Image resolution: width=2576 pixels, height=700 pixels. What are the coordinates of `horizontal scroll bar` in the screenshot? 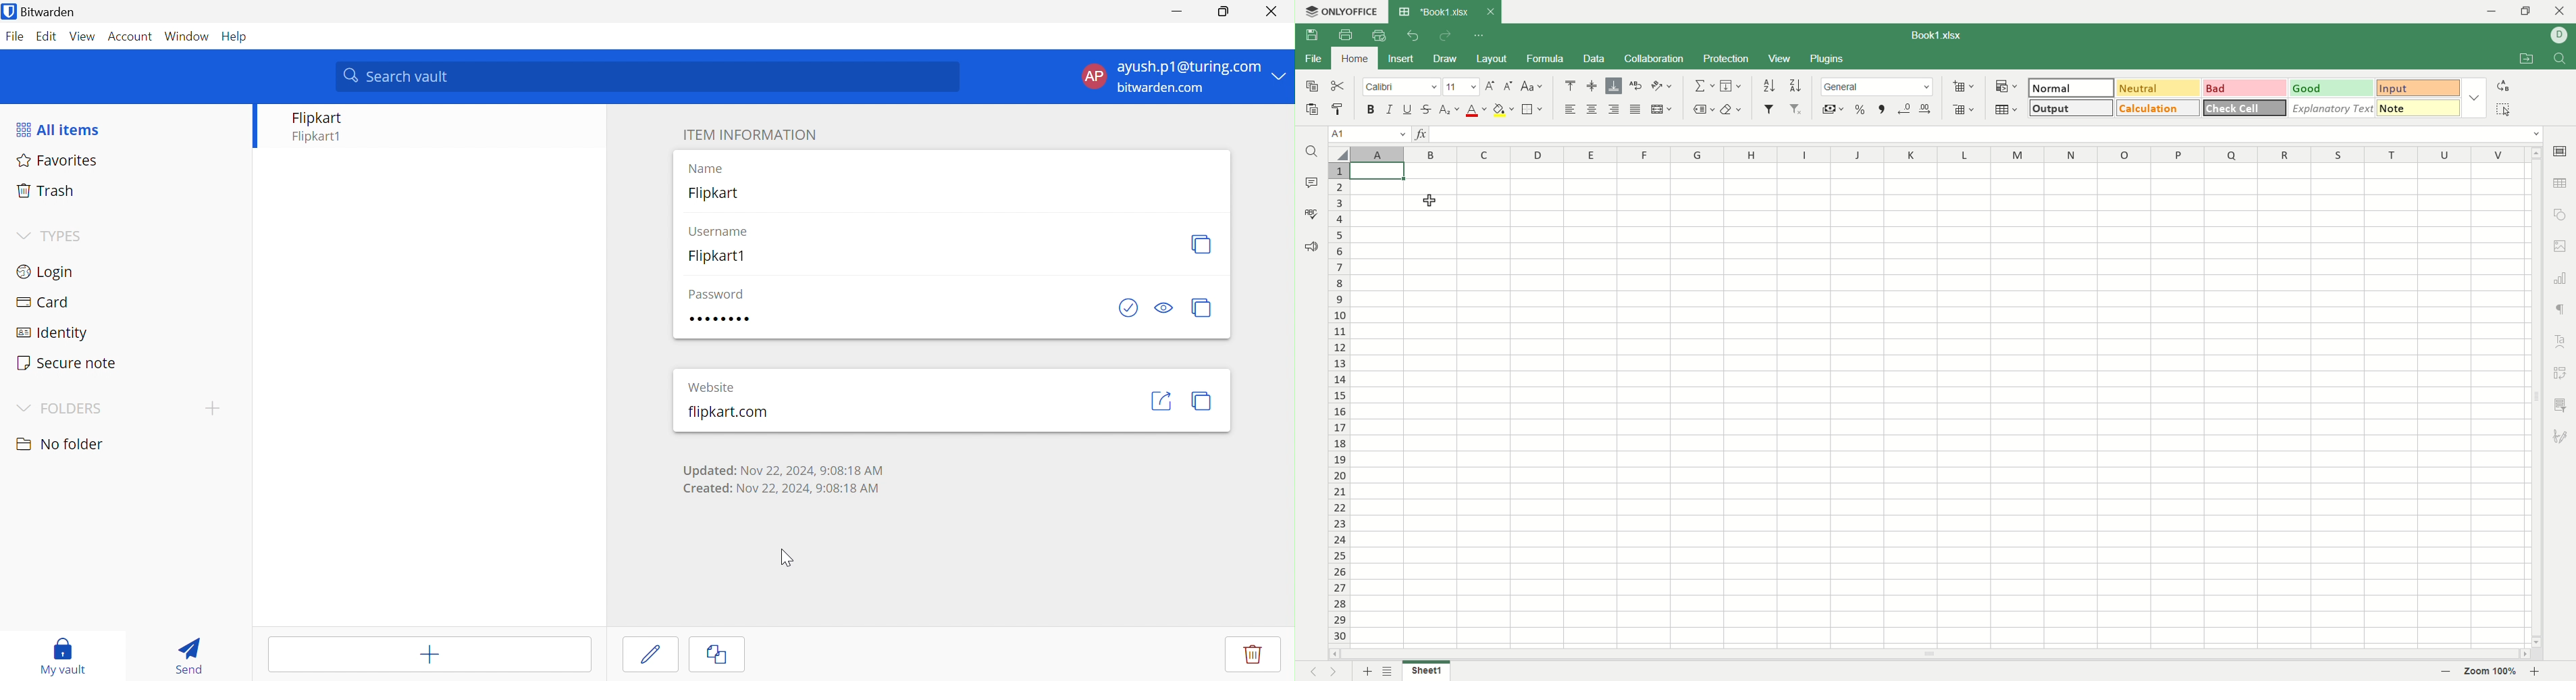 It's located at (1932, 654).